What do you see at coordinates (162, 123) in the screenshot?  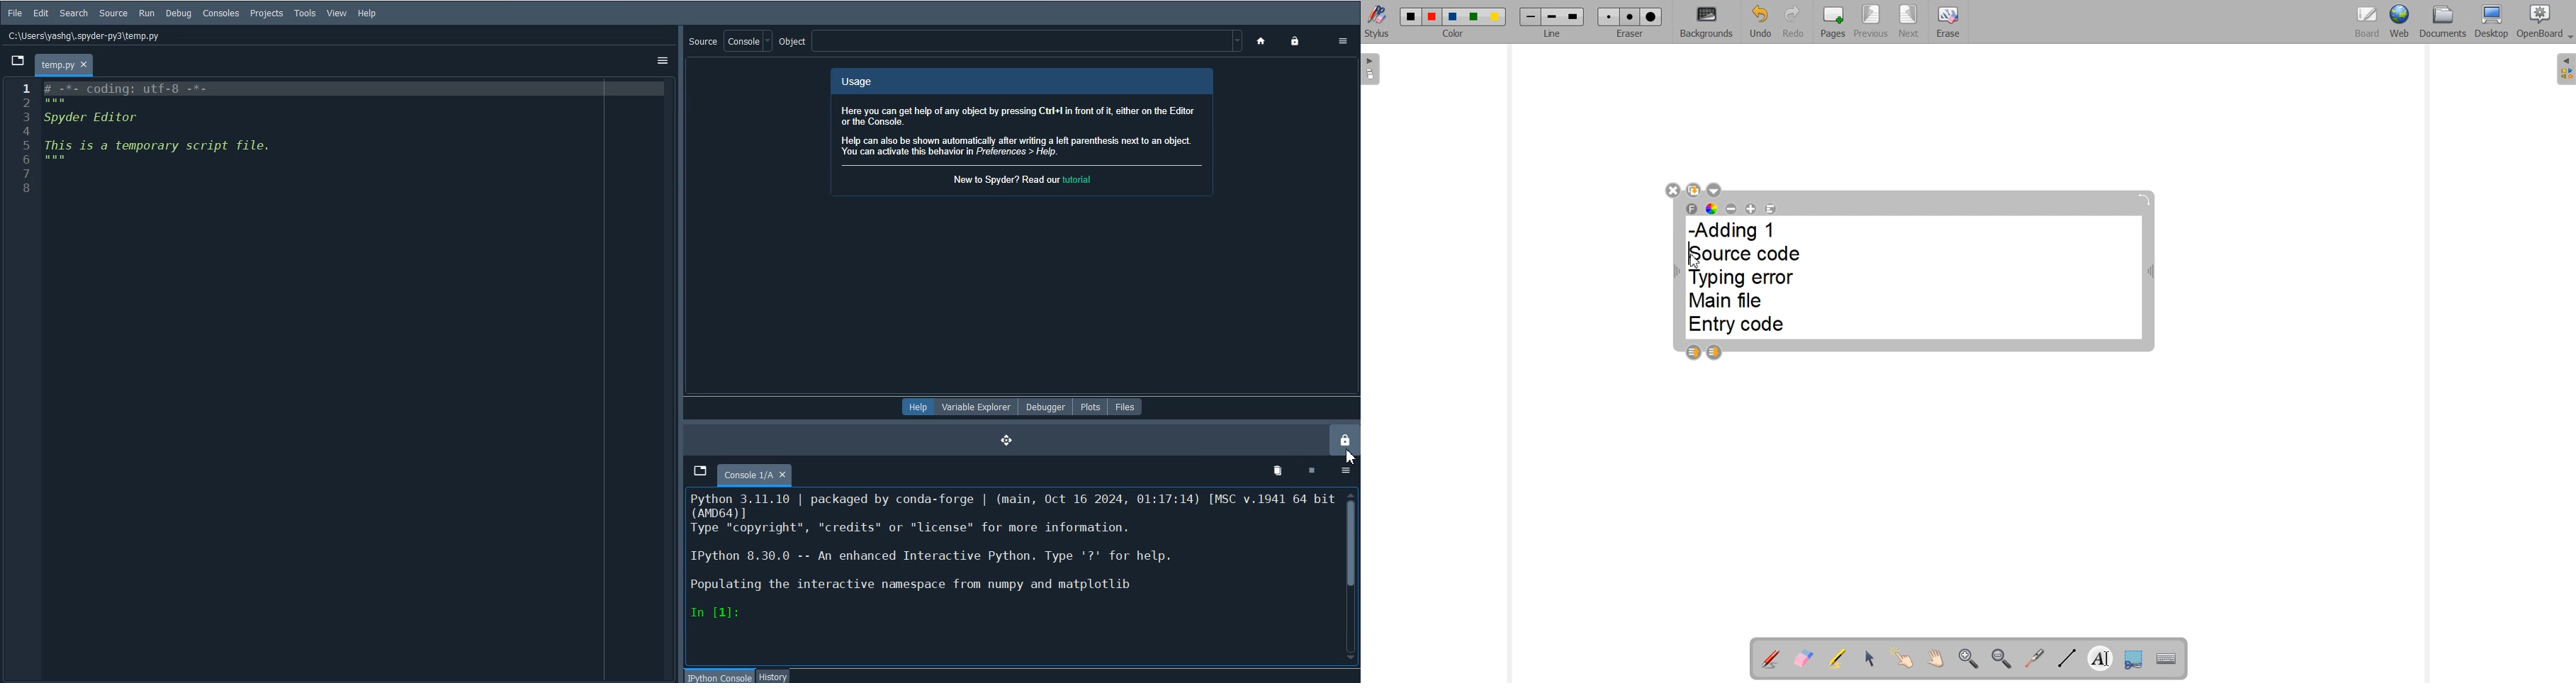 I see `# -%*- coding: utt-8 -*-
Spyder Editor
This is a temporary script file.` at bounding box center [162, 123].